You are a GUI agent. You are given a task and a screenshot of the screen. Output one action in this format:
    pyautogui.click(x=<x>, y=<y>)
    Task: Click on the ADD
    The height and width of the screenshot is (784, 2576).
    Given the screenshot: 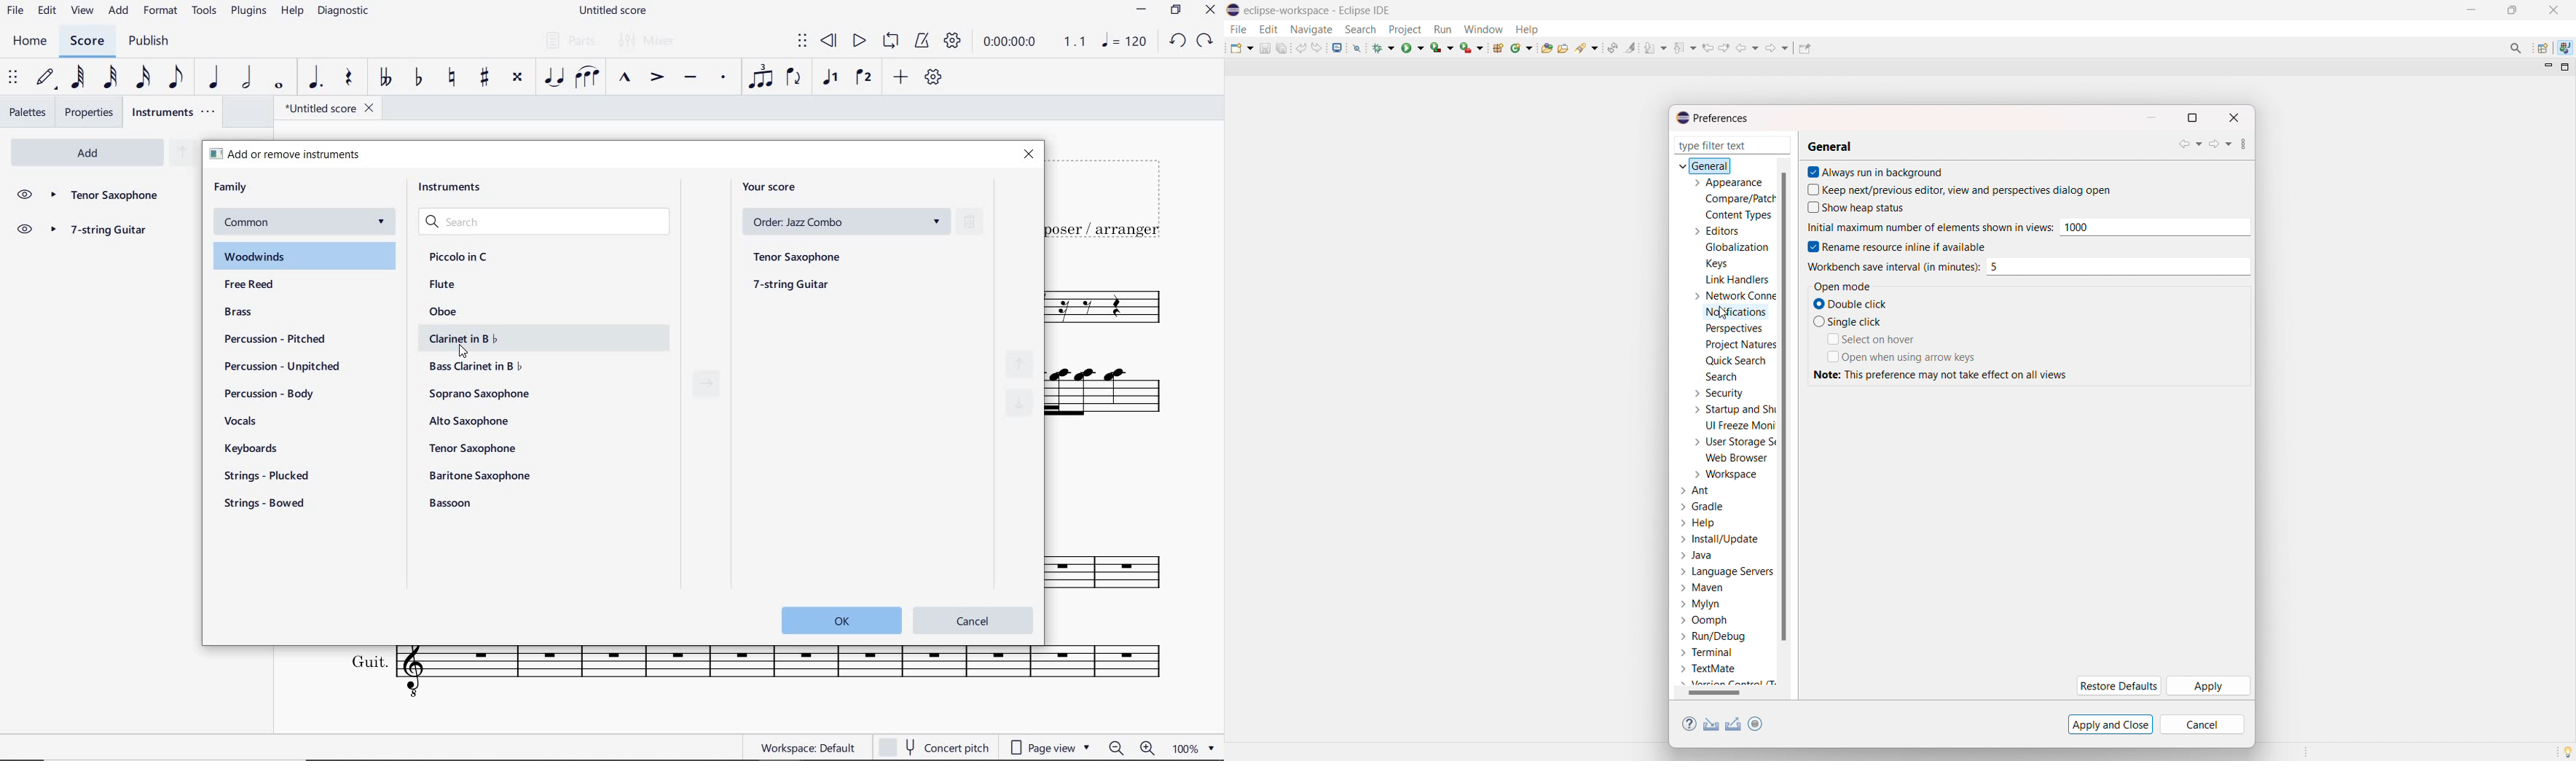 What is the action you would take?
    pyautogui.click(x=901, y=78)
    